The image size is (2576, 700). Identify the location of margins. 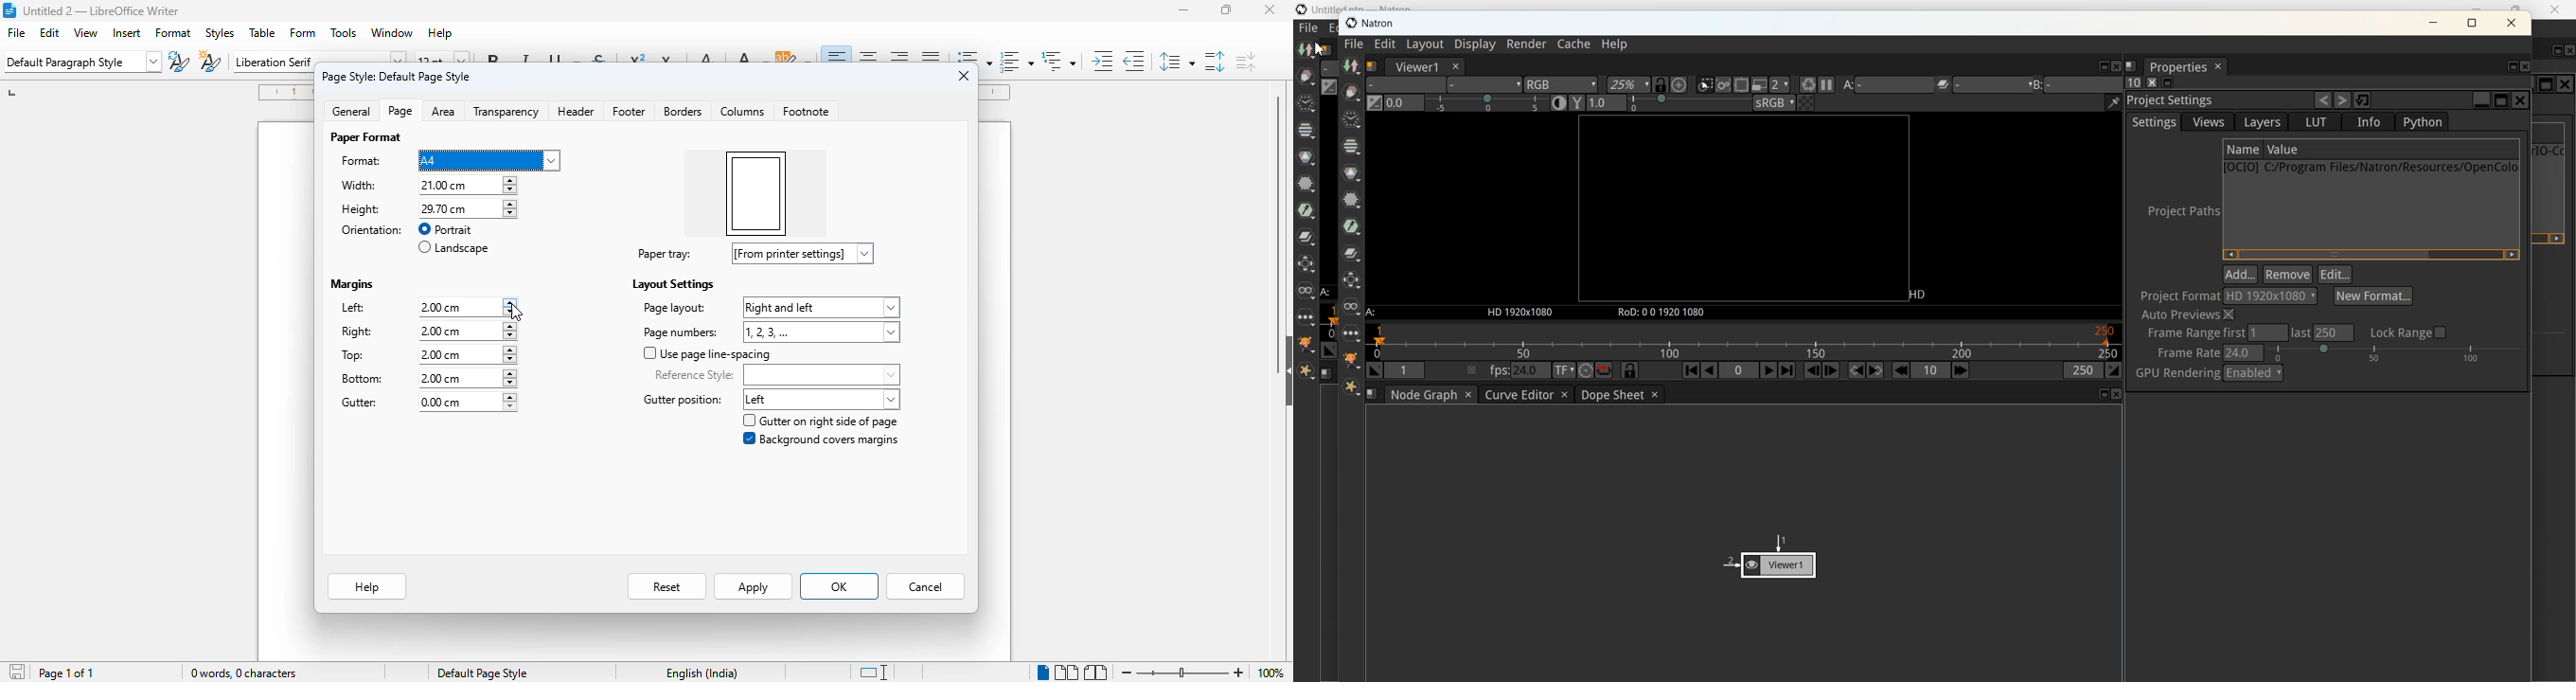
(351, 284).